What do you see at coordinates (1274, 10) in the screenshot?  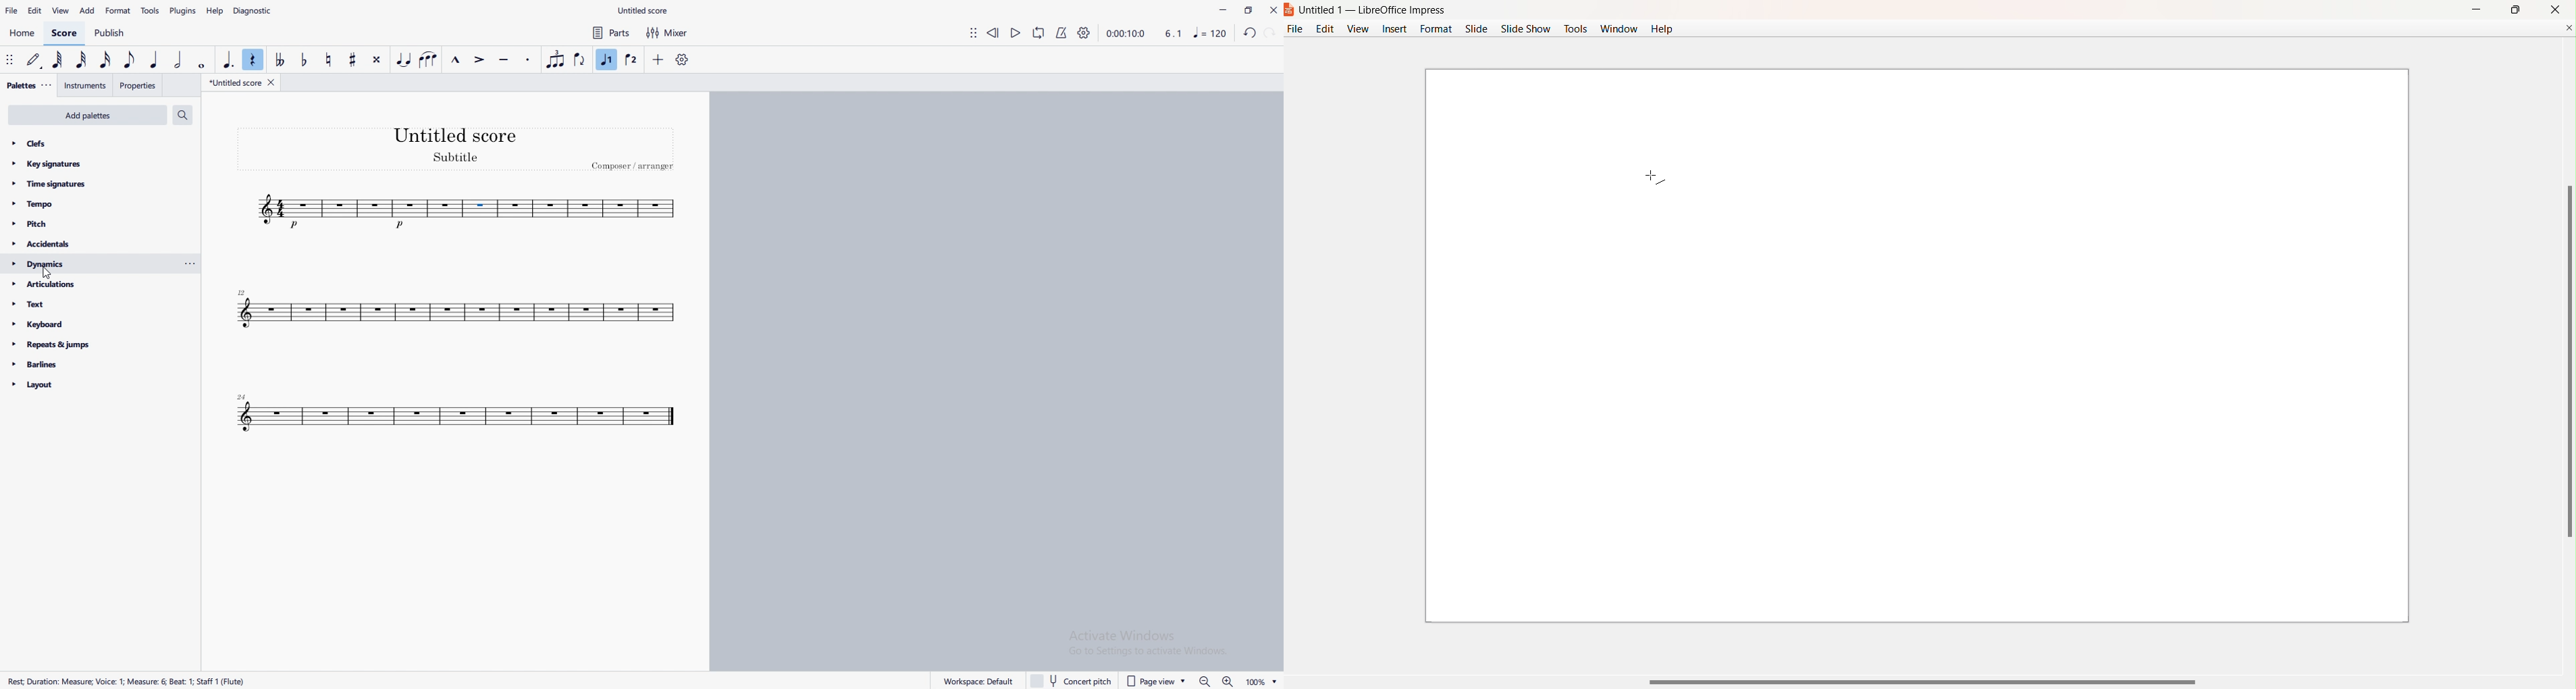 I see `close` at bounding box center [1274, 10].